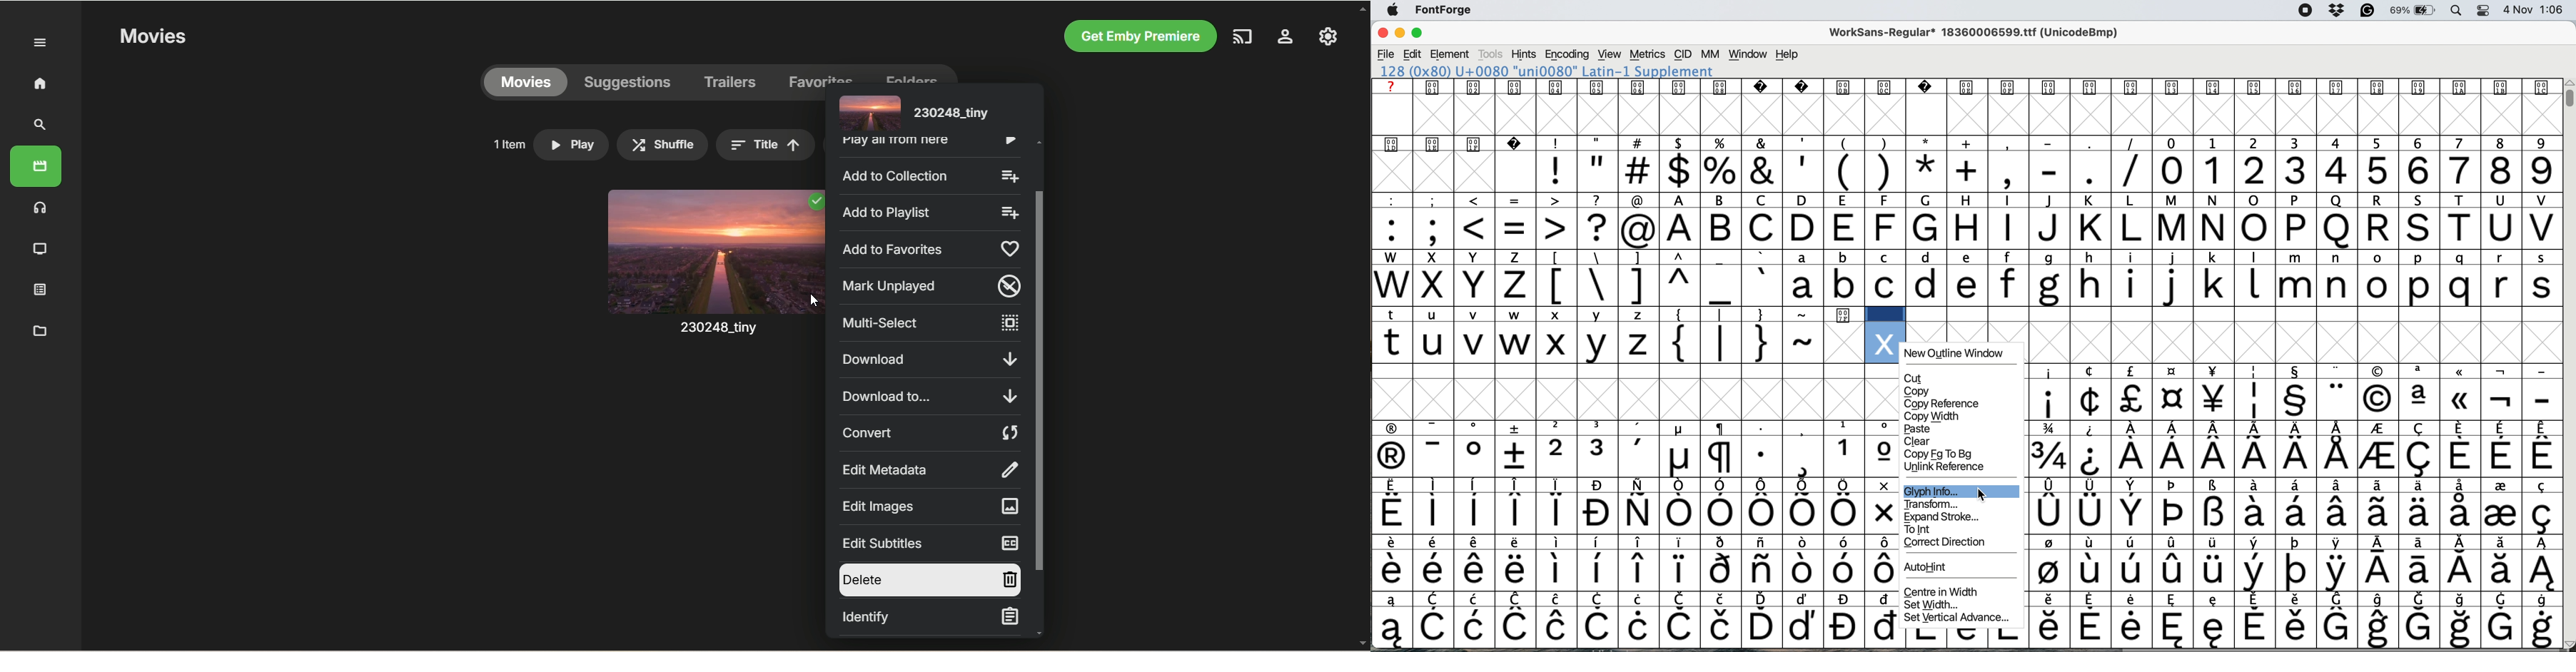 This screenshot has width=2576, height=672. What do you see at coordinates (41, 250) in the screenshot?
I see `TV shows` at bounding box center [41, 250].